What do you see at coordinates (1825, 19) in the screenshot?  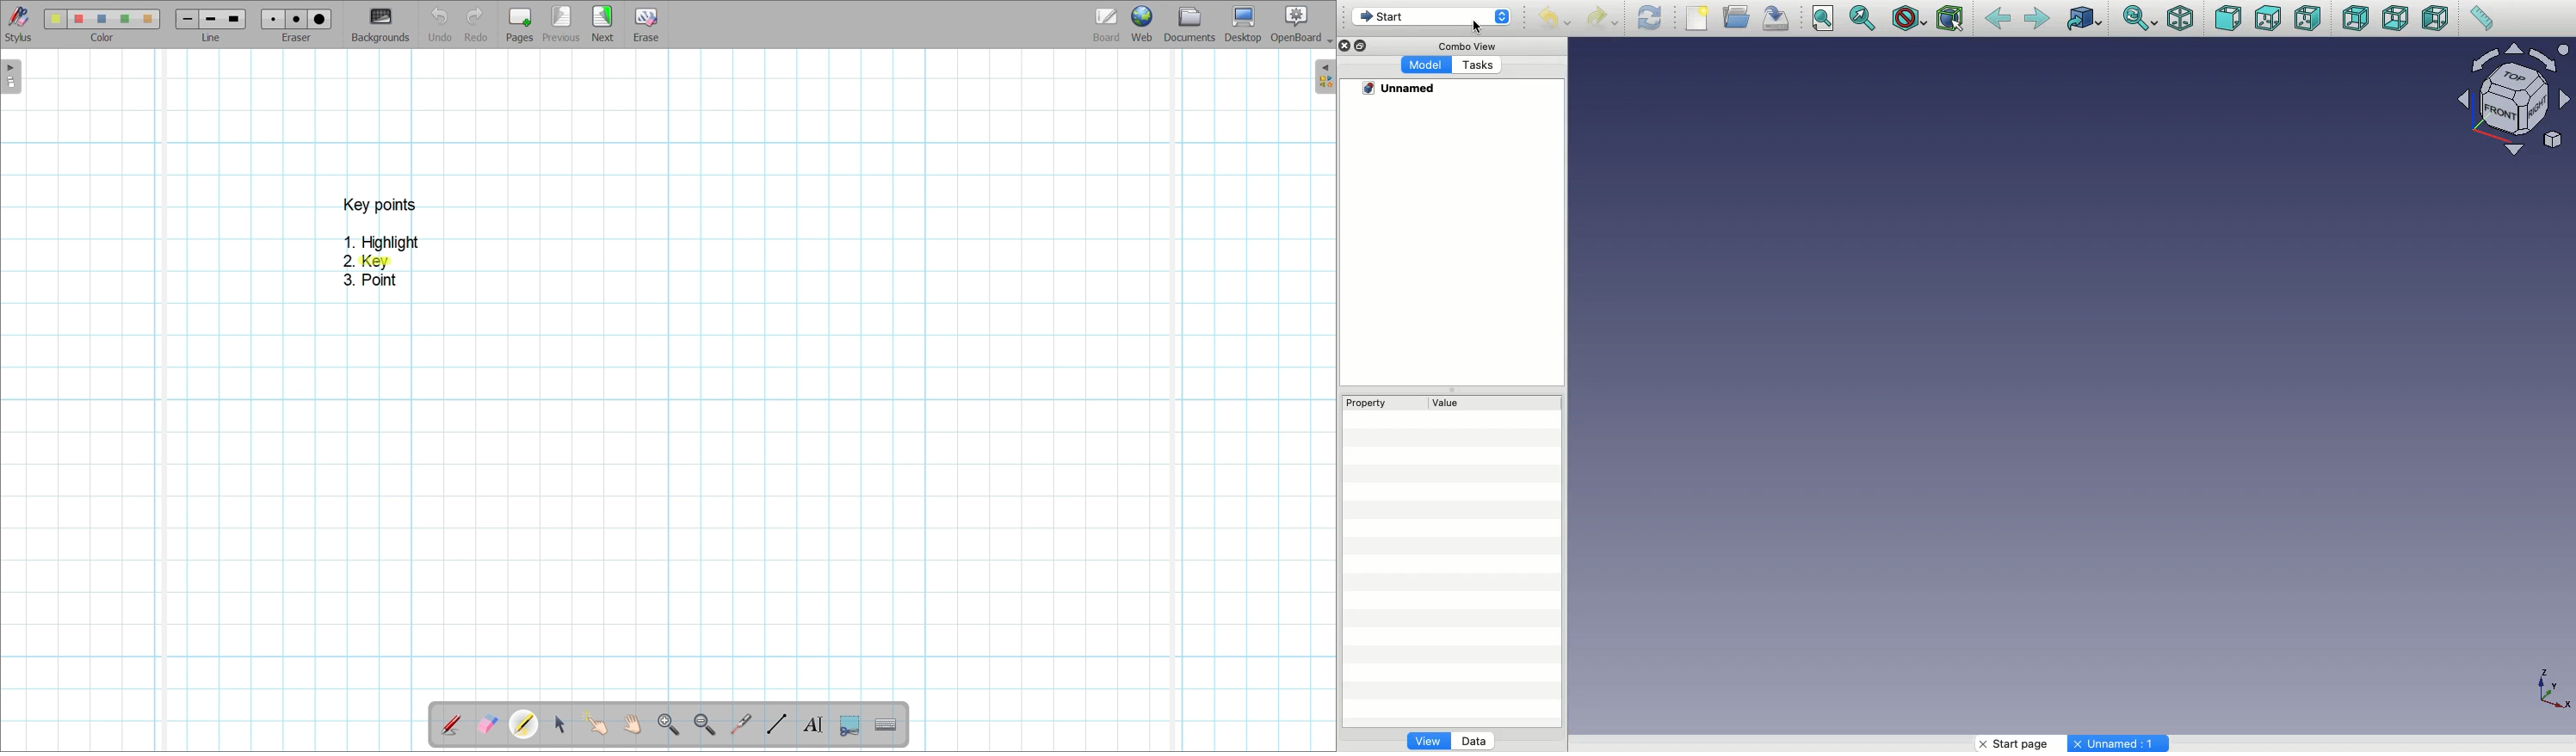 I see `Fit all` at bounding box center [1825, 19].